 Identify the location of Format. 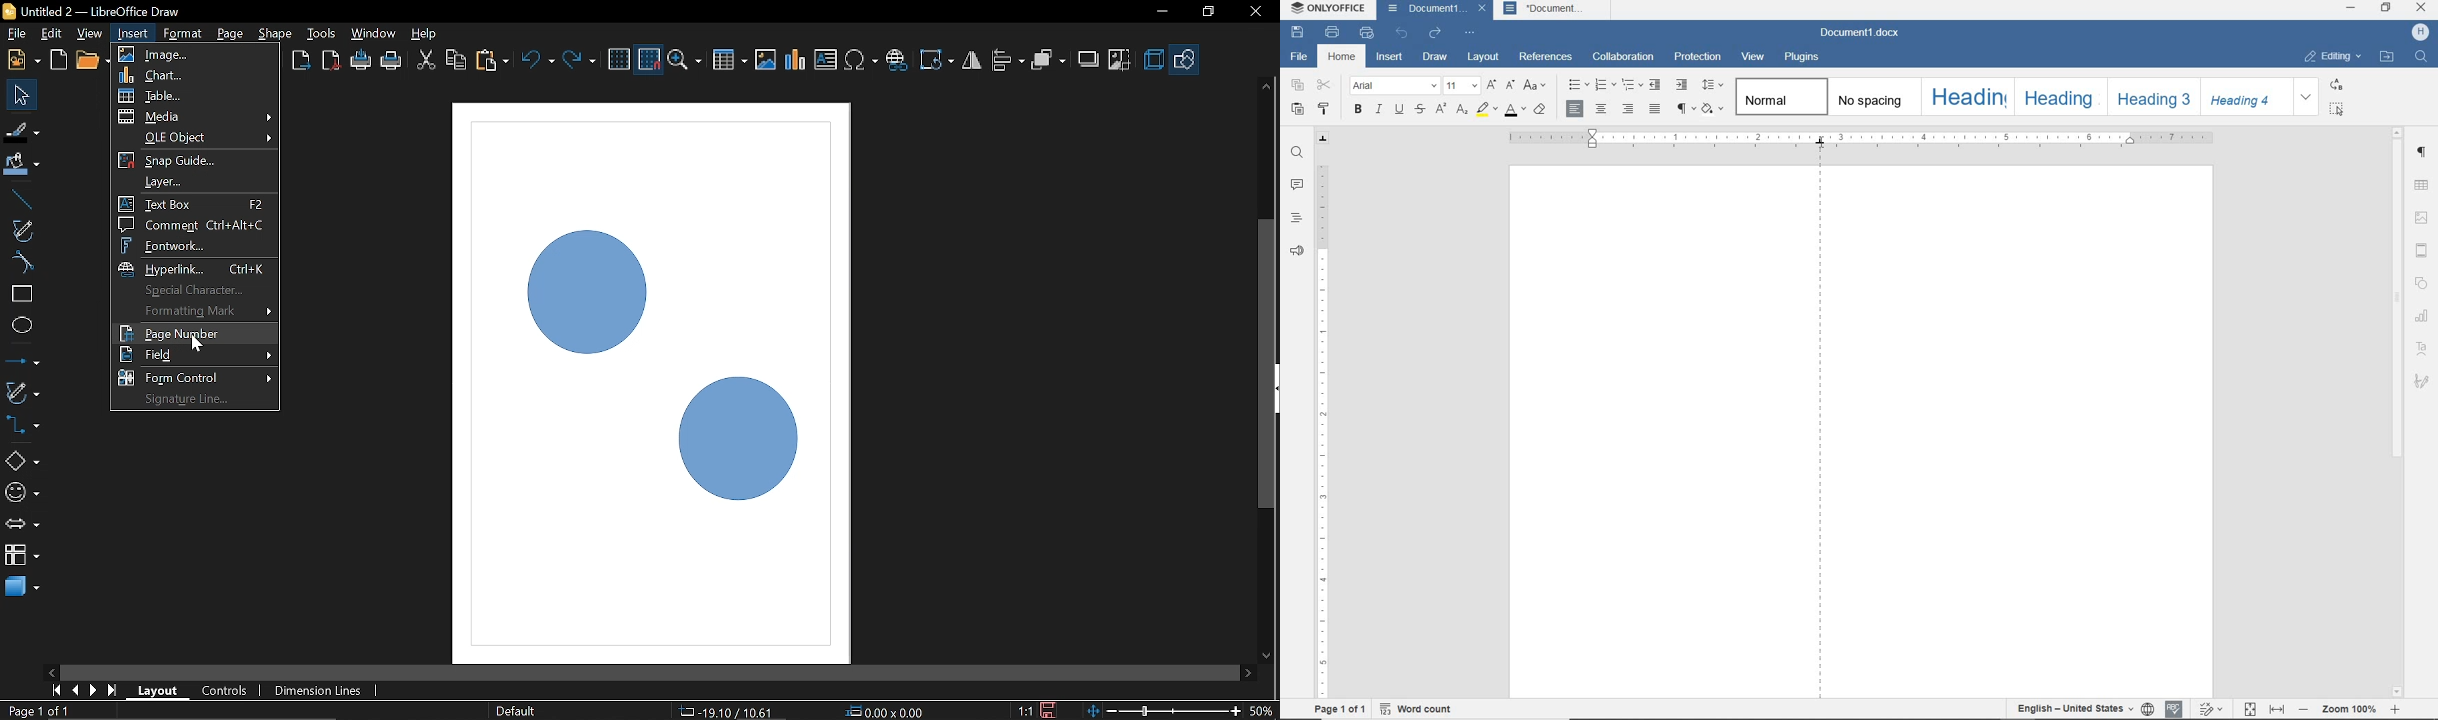
(182, 34).